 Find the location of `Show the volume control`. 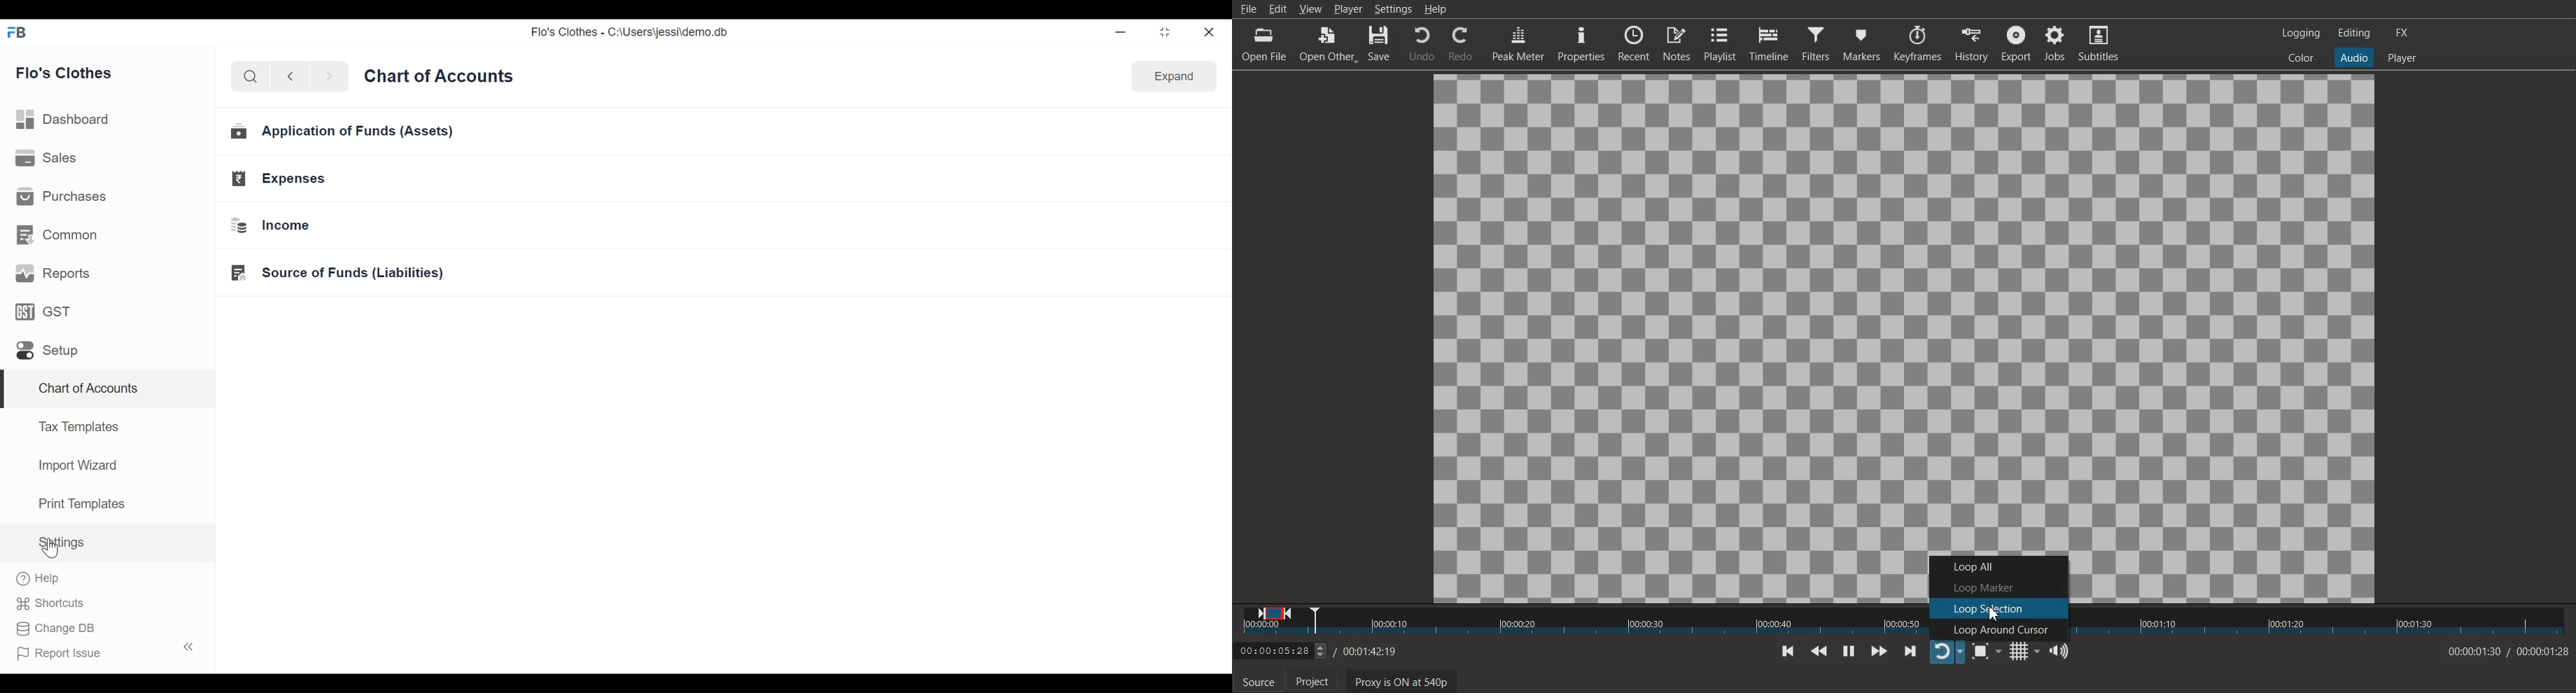

Show the volume control is located at coordinates (2060, 650).